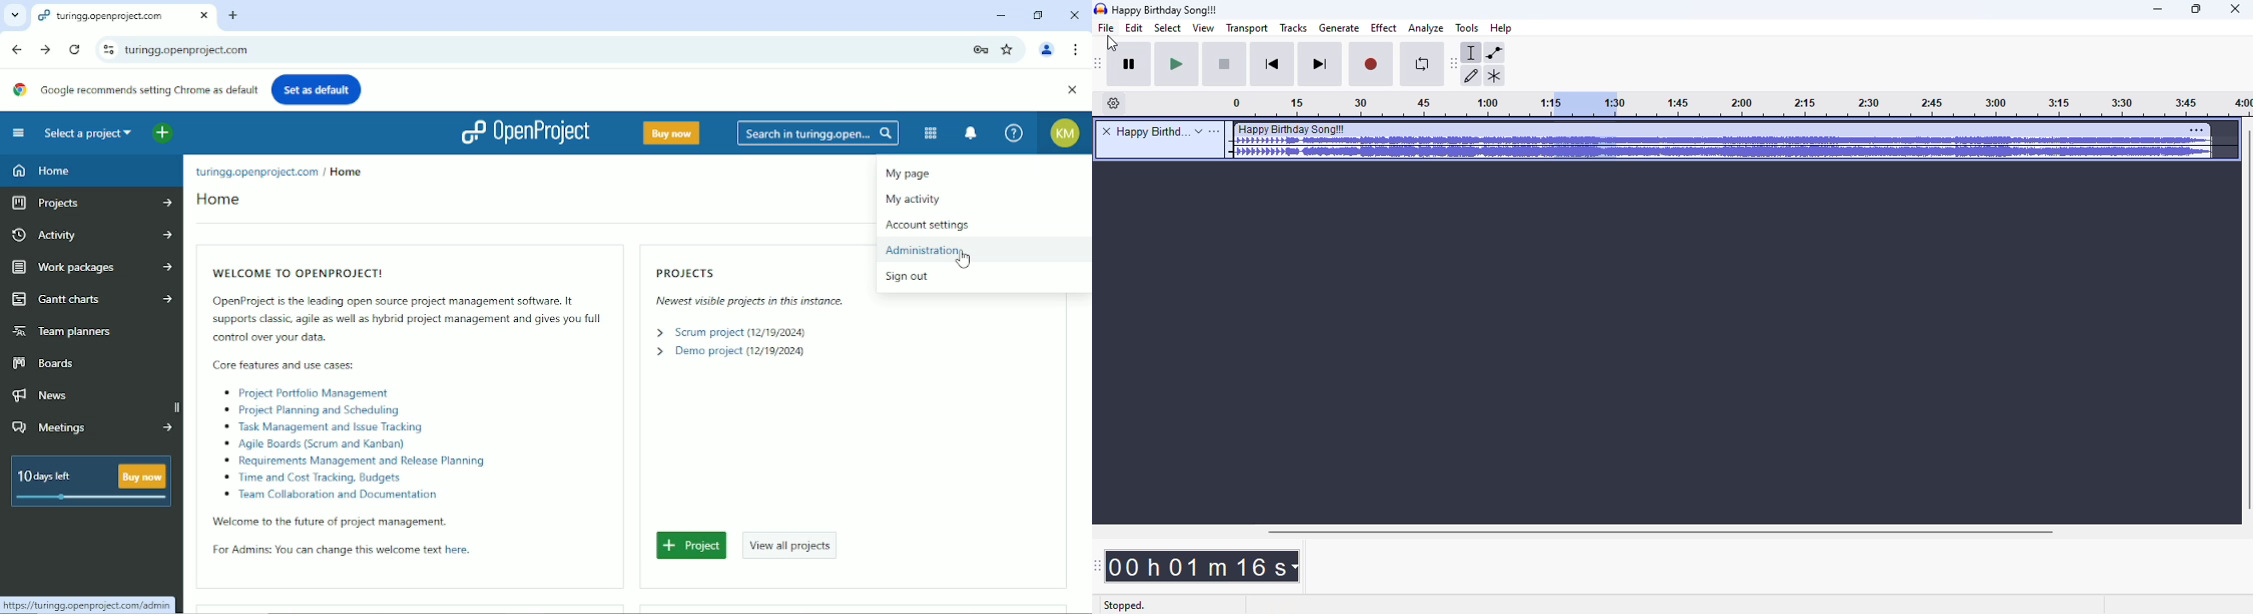  What do you see at coordinates (1111, 43) in the screenshot?
I see `cursor` at bounding box center [1111, 43].